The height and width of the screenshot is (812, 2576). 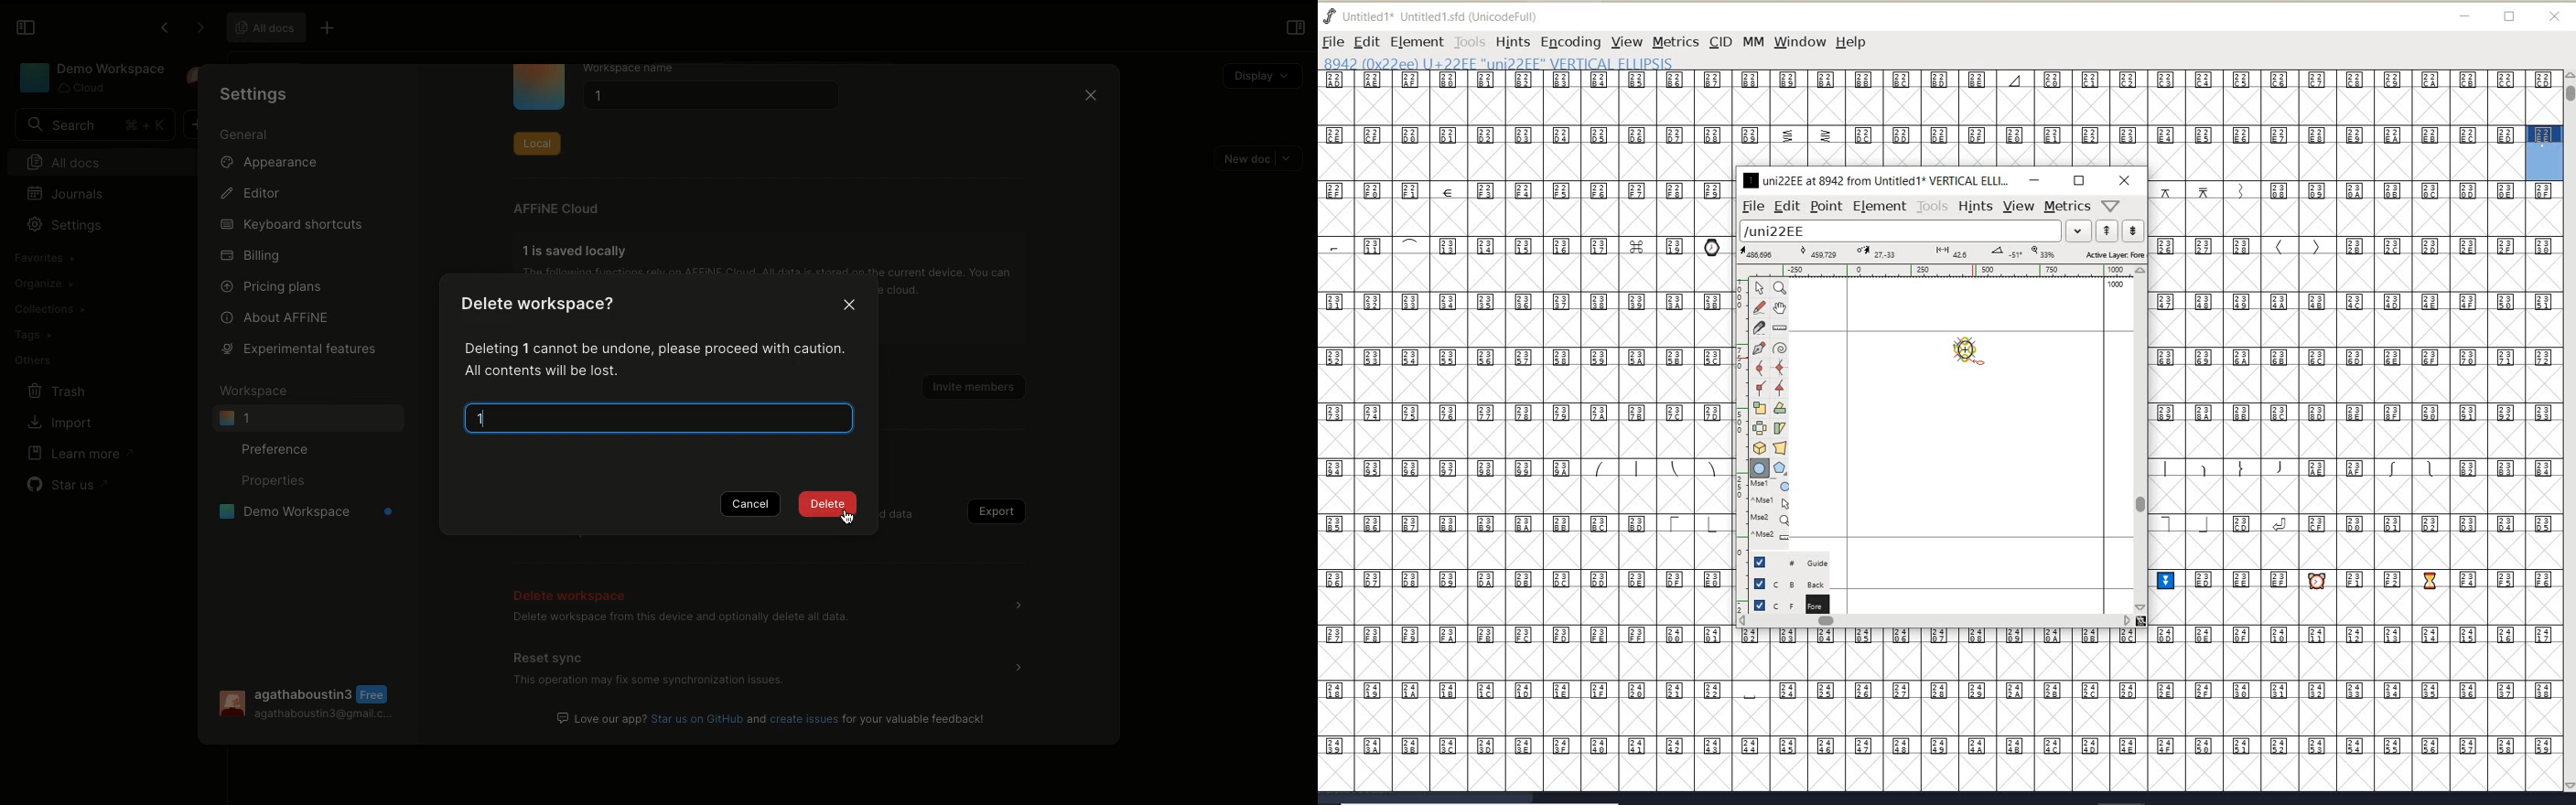 I want to click on SCROLLBAR, so click(x=2569, y=433).